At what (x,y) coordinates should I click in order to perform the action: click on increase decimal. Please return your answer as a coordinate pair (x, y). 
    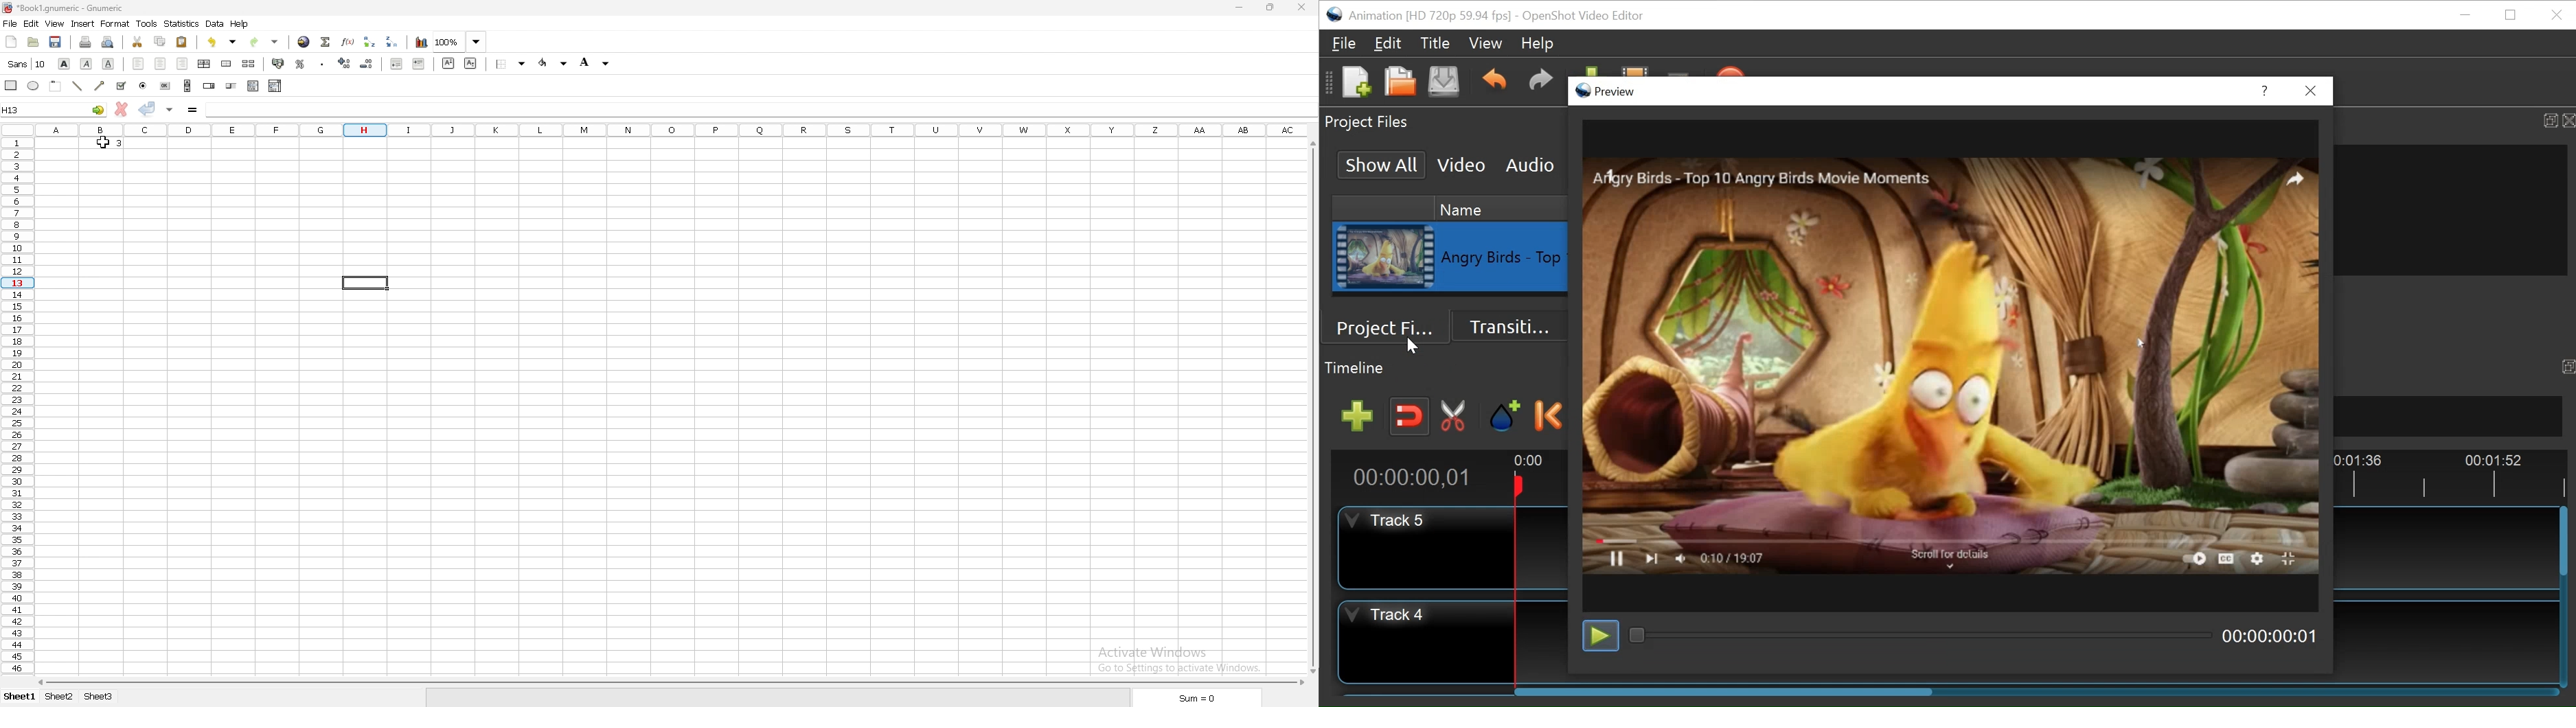
    Looking at the image, I should click on (345, 63).